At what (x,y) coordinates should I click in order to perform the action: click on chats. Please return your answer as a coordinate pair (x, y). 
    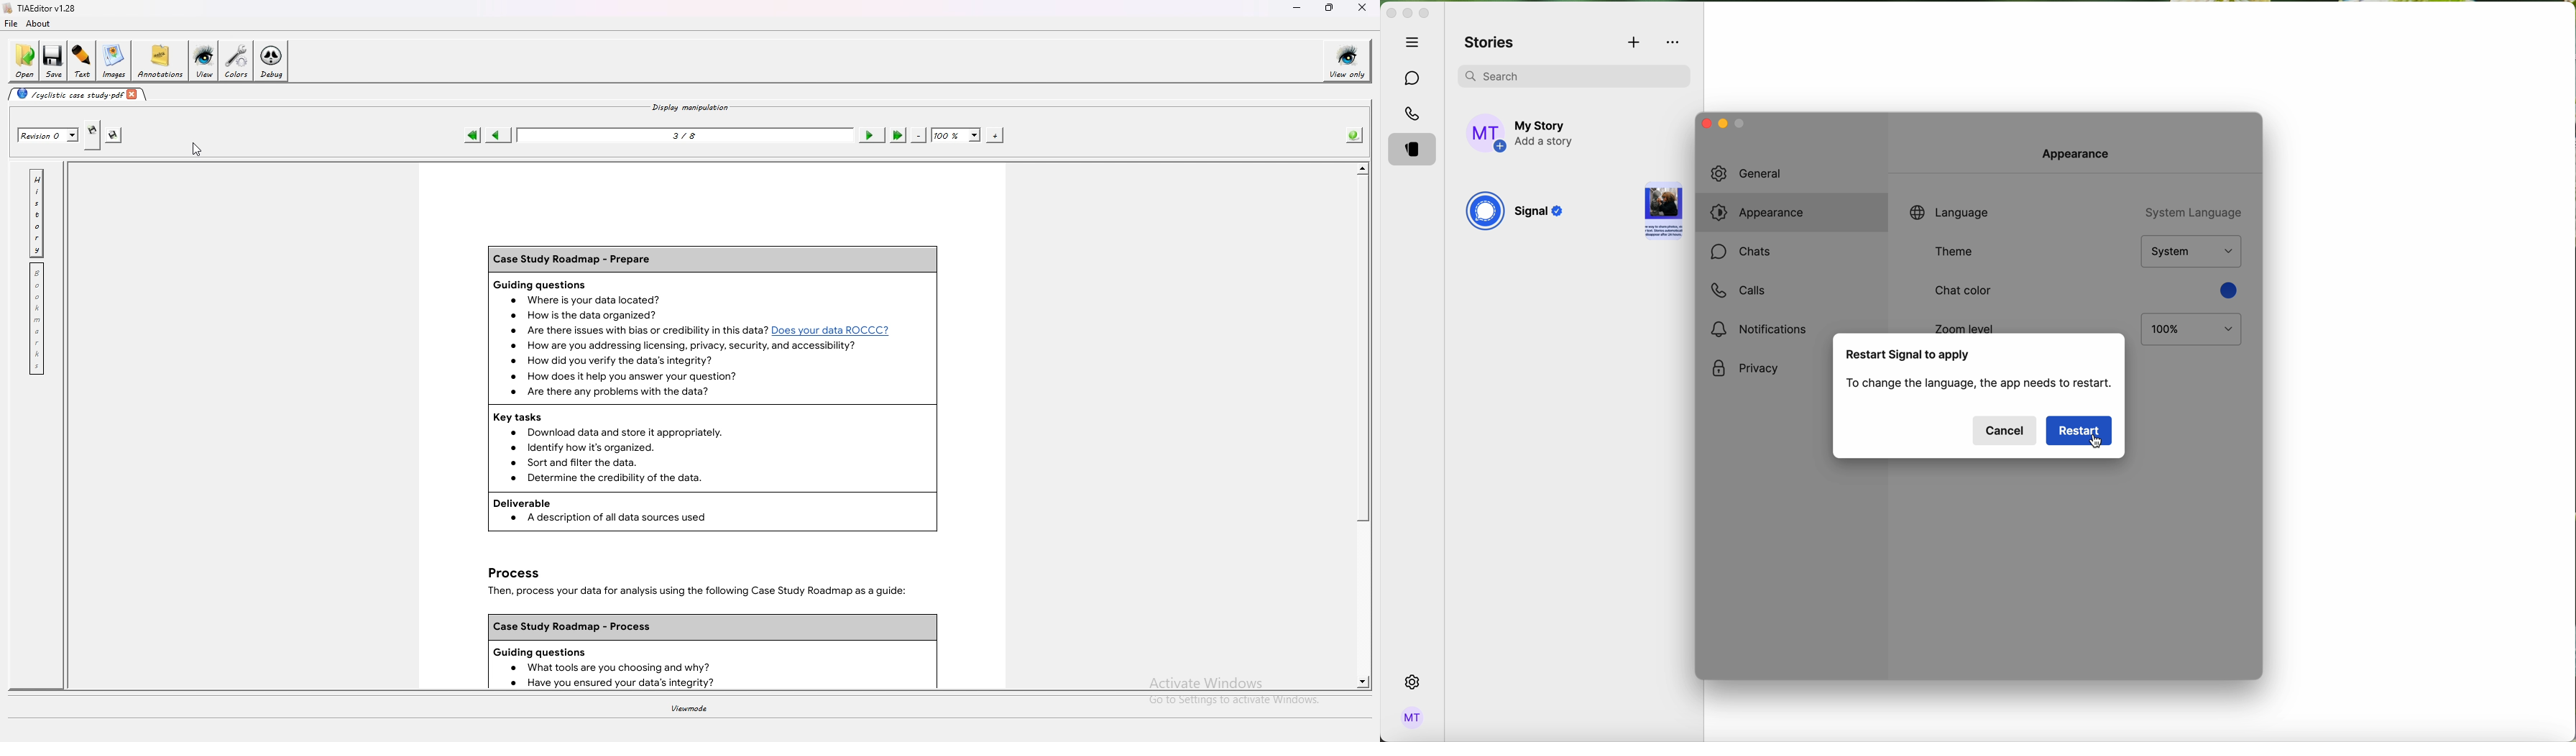
    Looking at the image, I should click on (1413, 79).